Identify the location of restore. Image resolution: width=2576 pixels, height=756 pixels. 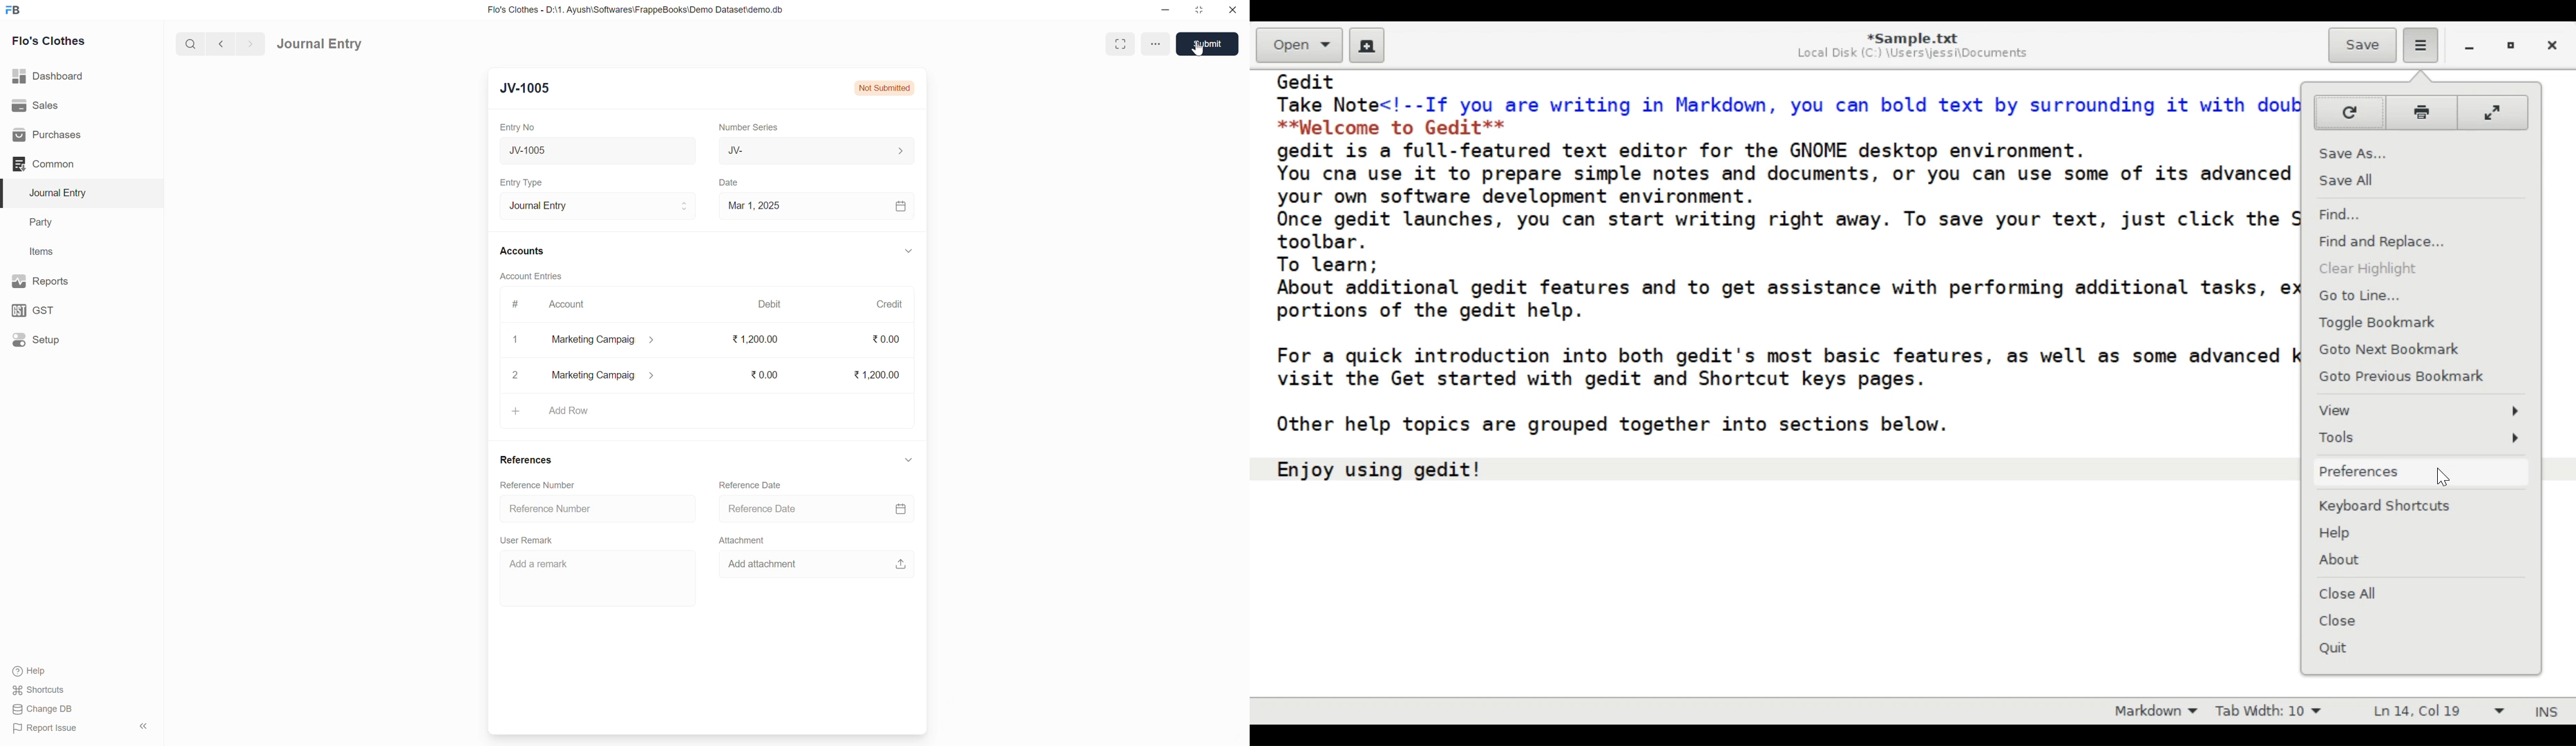
(2511, 48).